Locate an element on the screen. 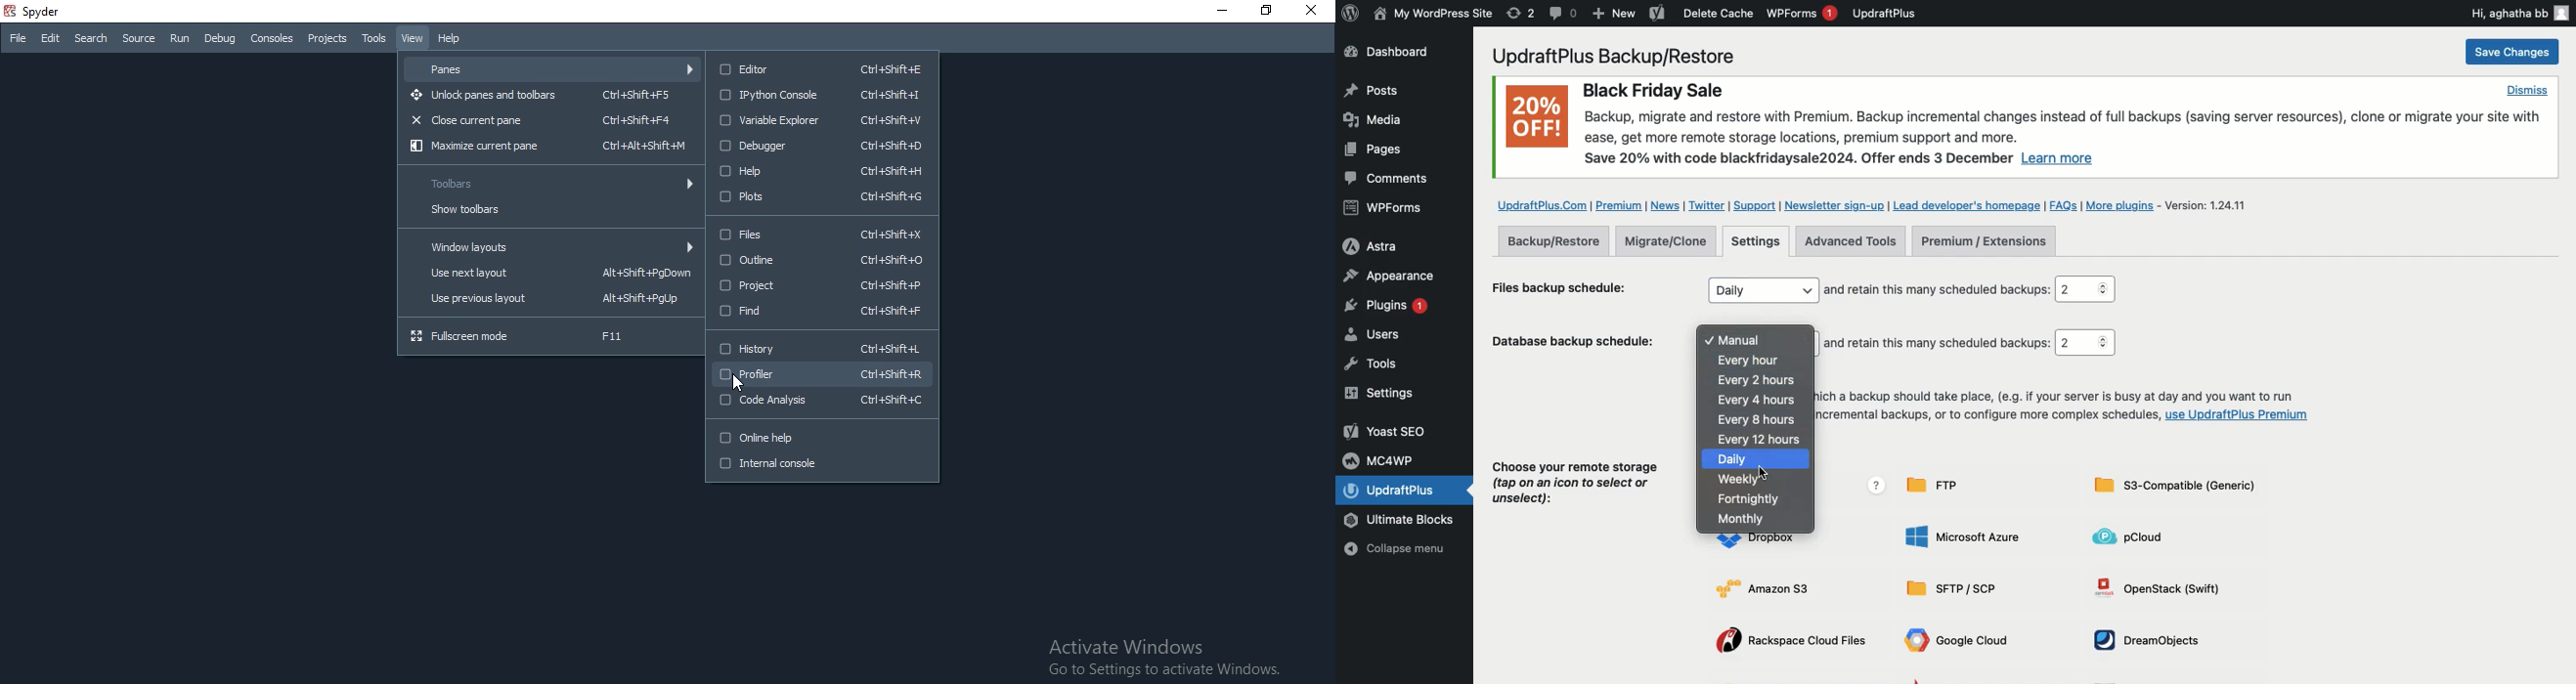 The width and height of the screenshot is (2576, 700). Yoast SEO is located at coordinates (1387, 431).